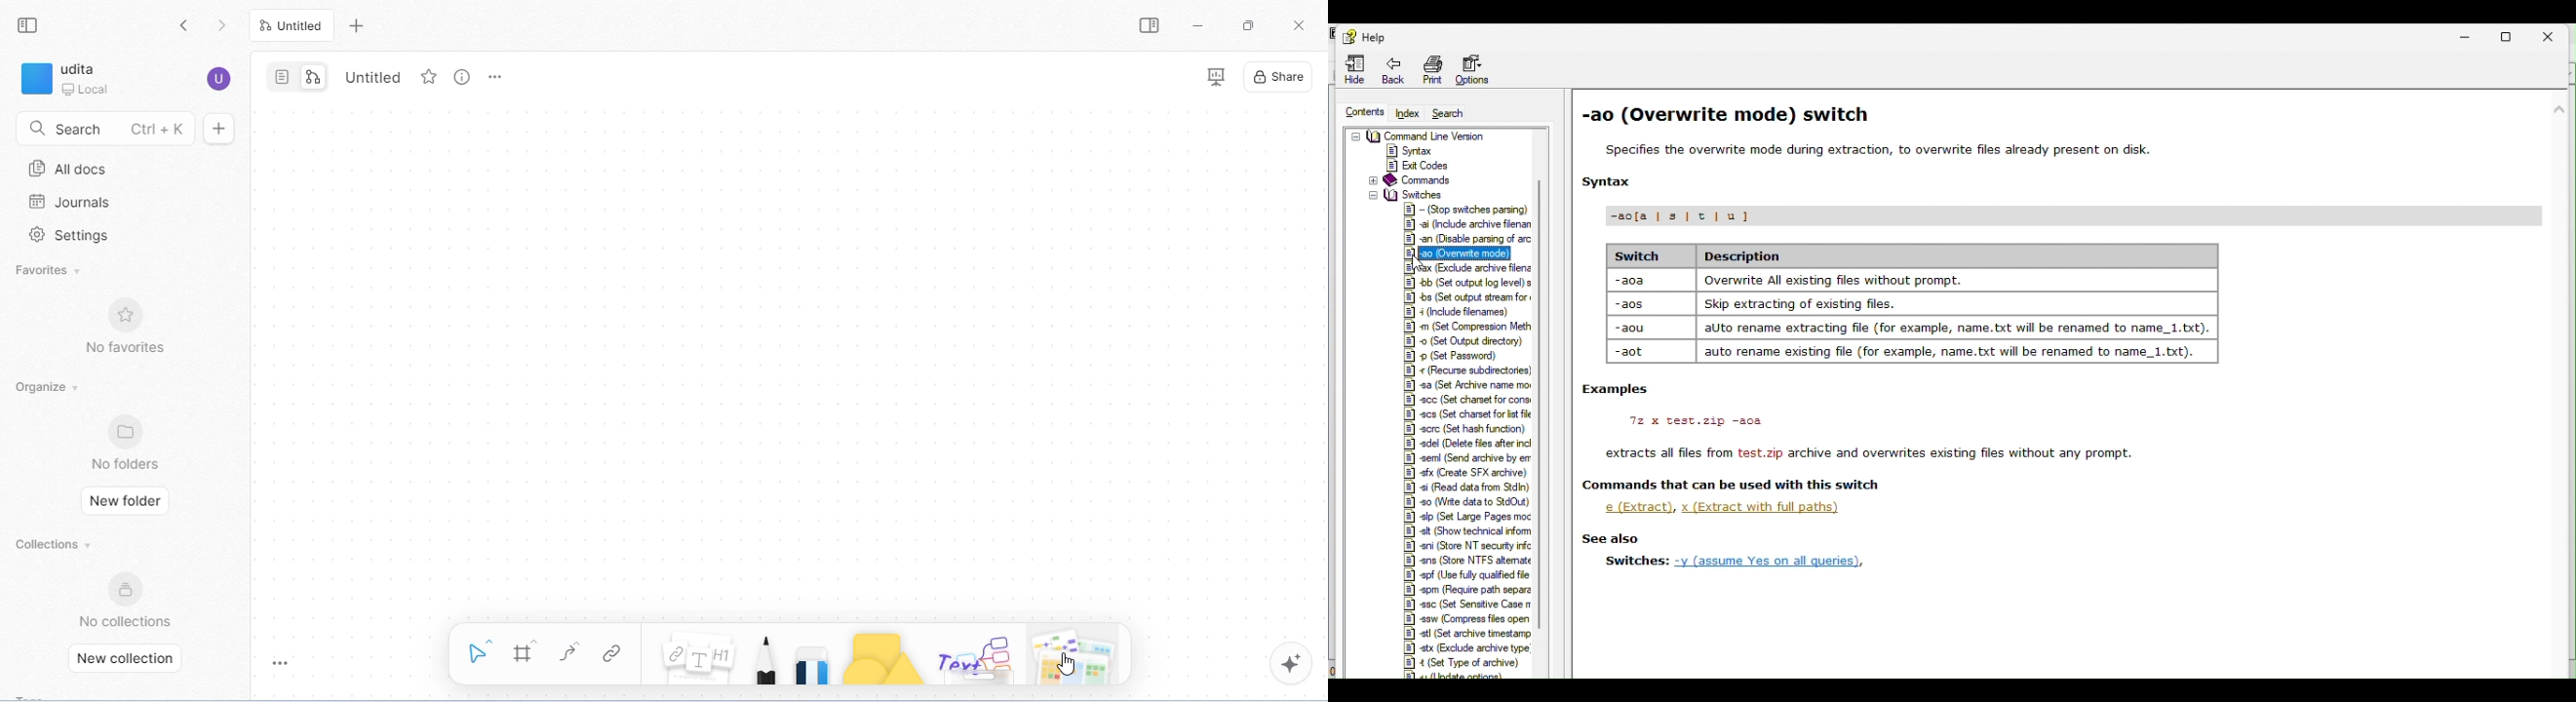 The image size is (2576, 728). Describe the element at coordinates (131, 659) in the screenshot. I see `new collection` at that location.